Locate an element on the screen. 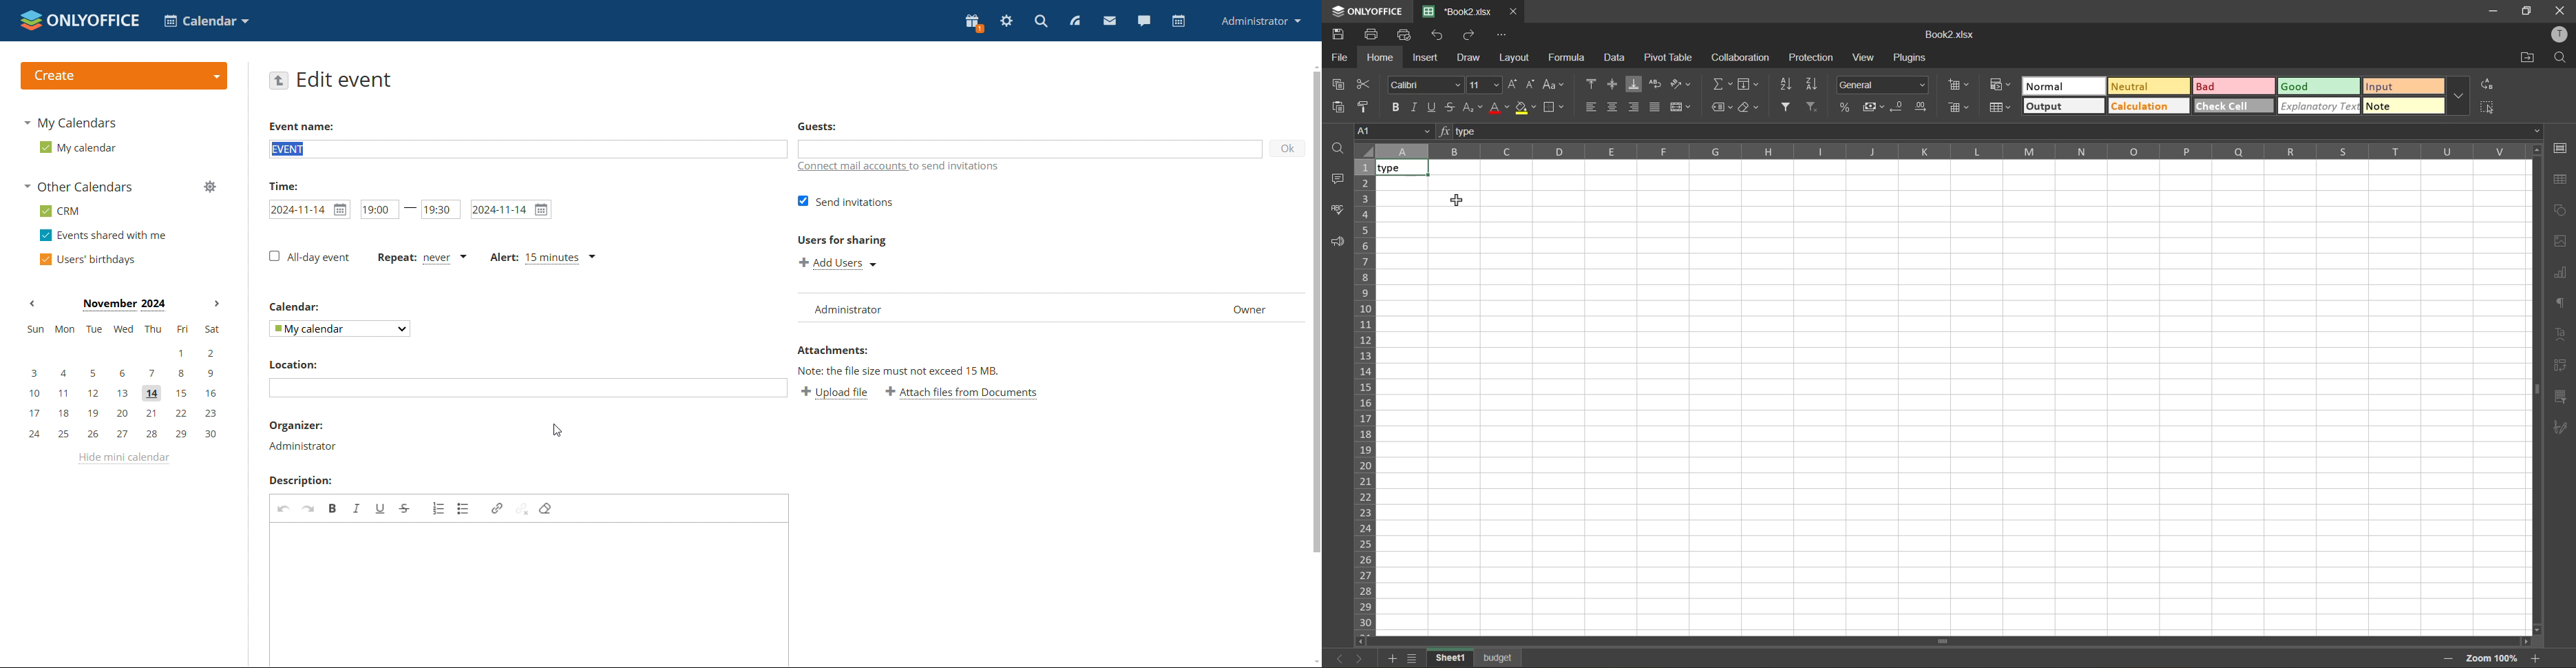  filename is located at coordinates (1456, 12).